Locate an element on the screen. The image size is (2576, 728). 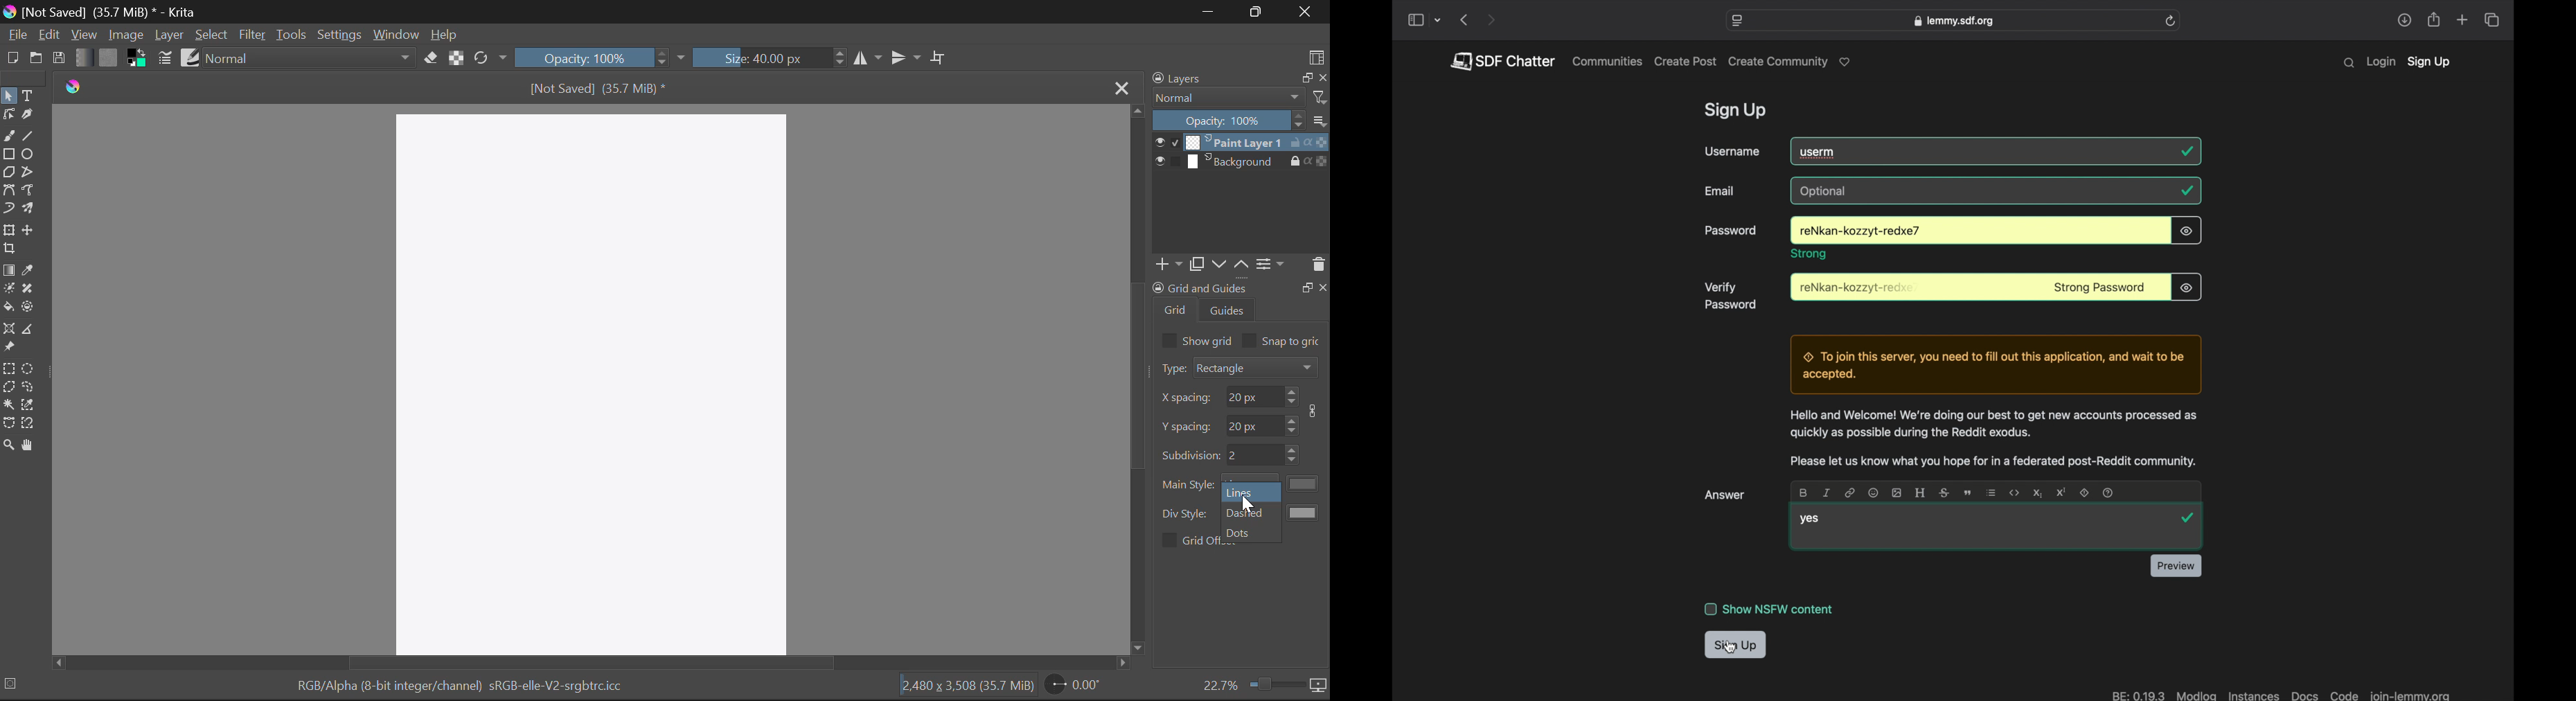
cursor is located at coordinates (1731, 646).